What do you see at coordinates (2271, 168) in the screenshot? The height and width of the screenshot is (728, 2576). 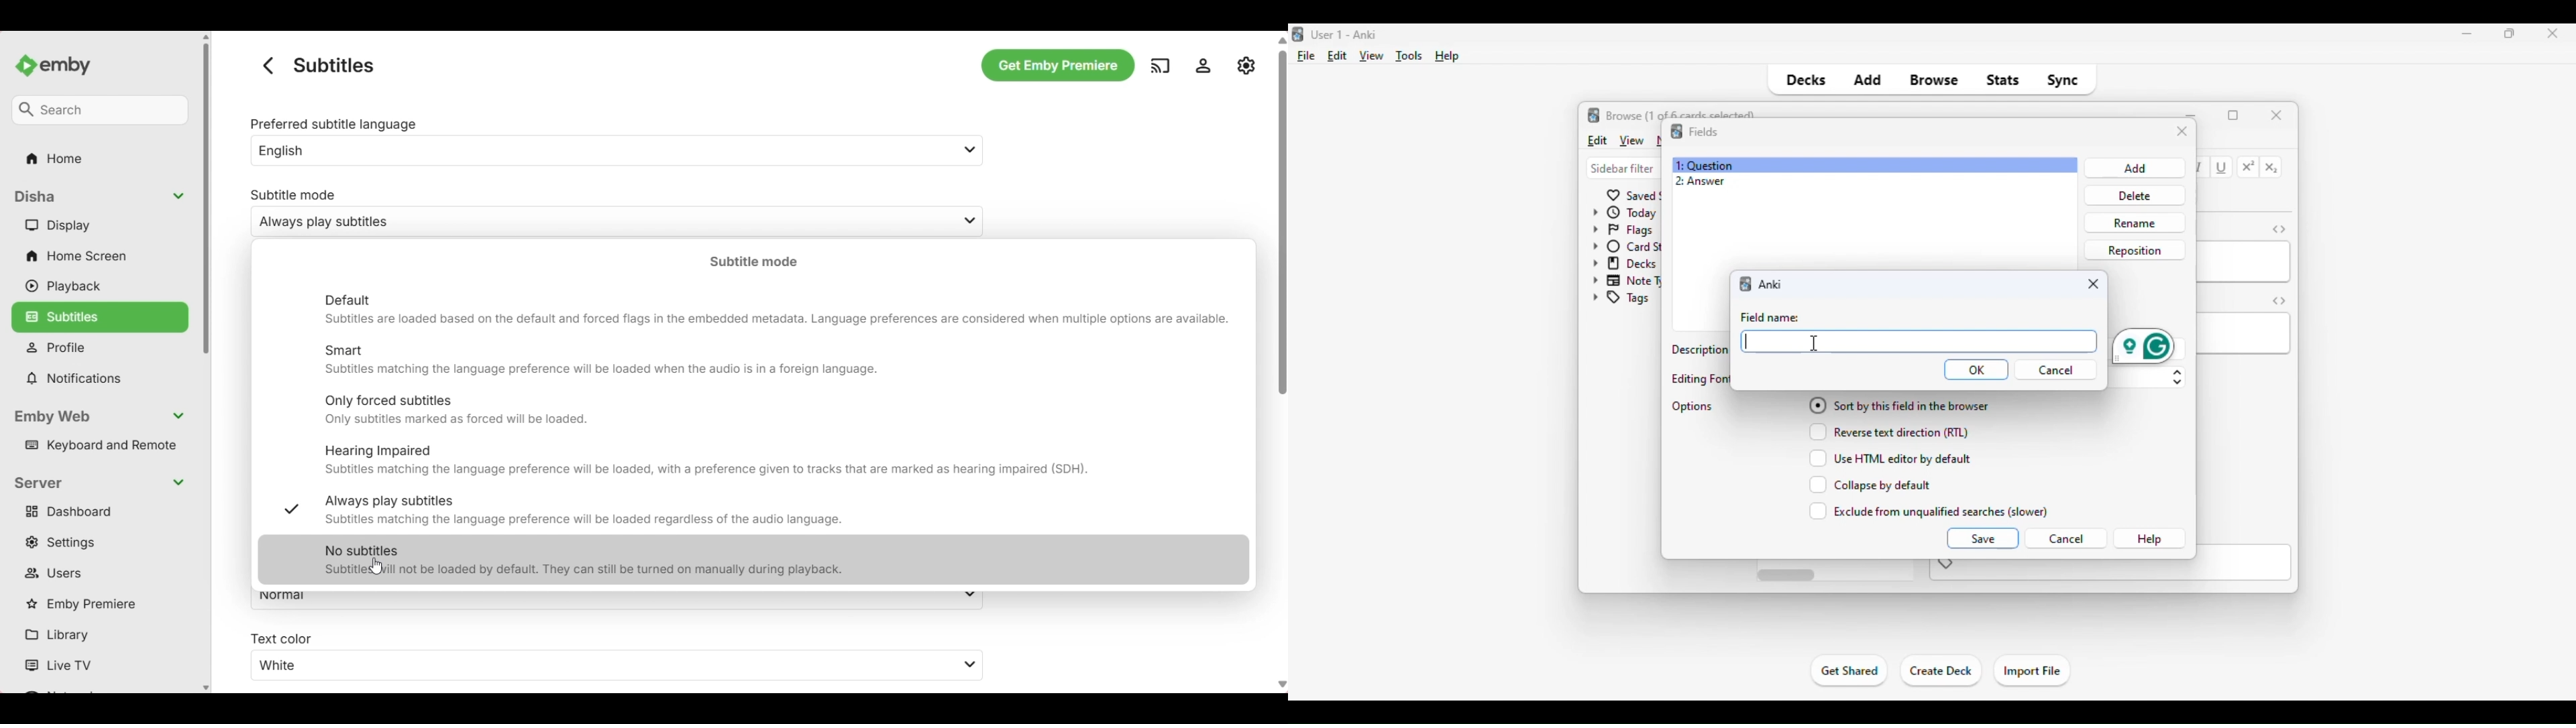 I see `subscript` at bounding box center [2271, 168].